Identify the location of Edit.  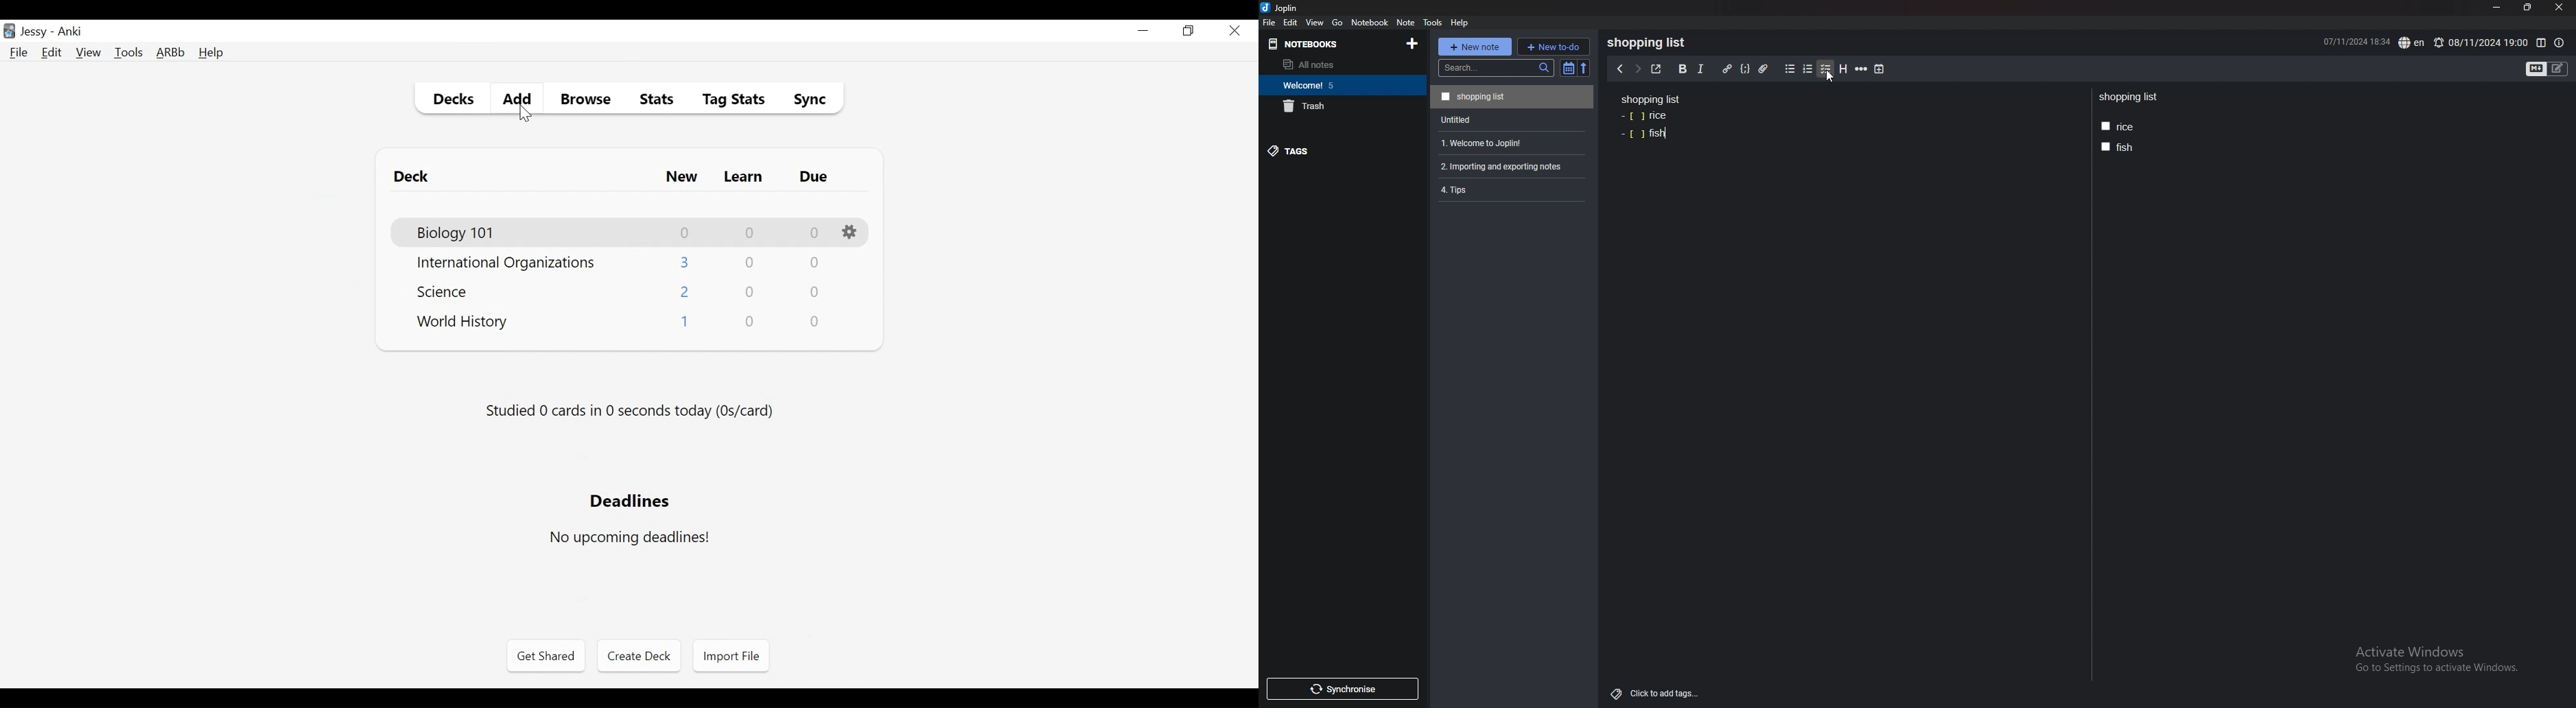
(50, 54).